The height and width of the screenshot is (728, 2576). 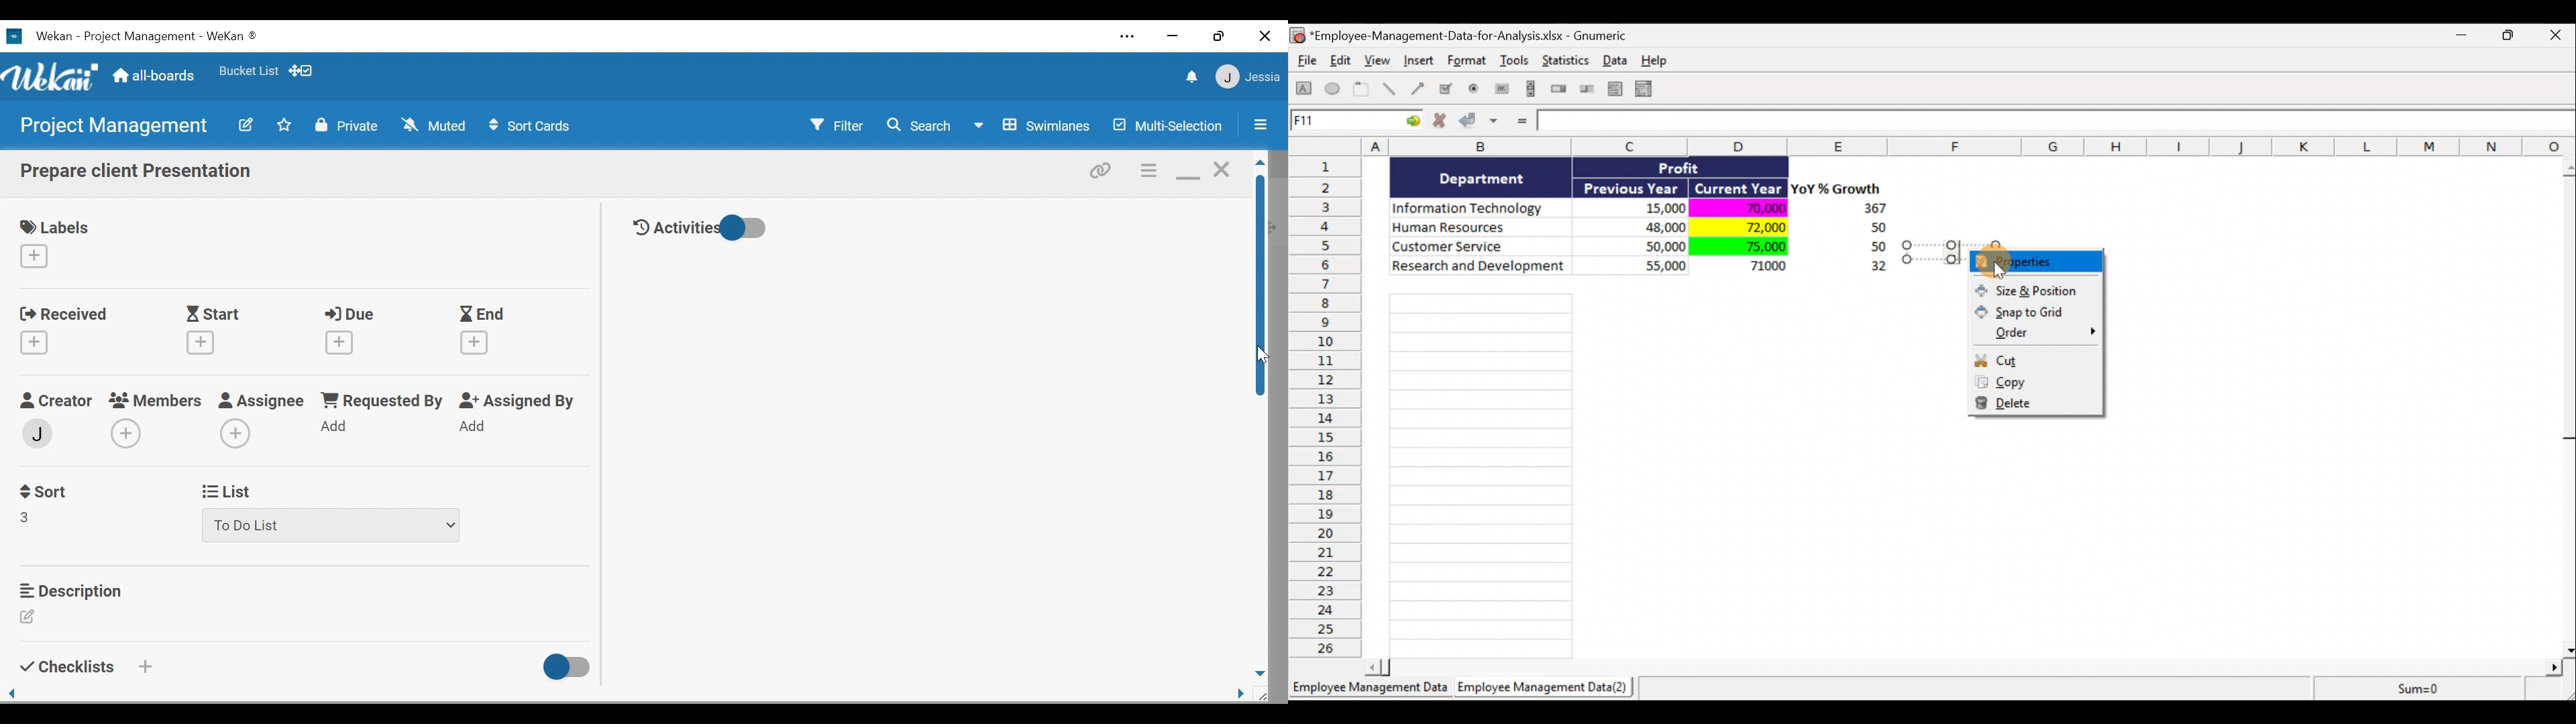 I want to click on Sort, so click(x=45, y=491).